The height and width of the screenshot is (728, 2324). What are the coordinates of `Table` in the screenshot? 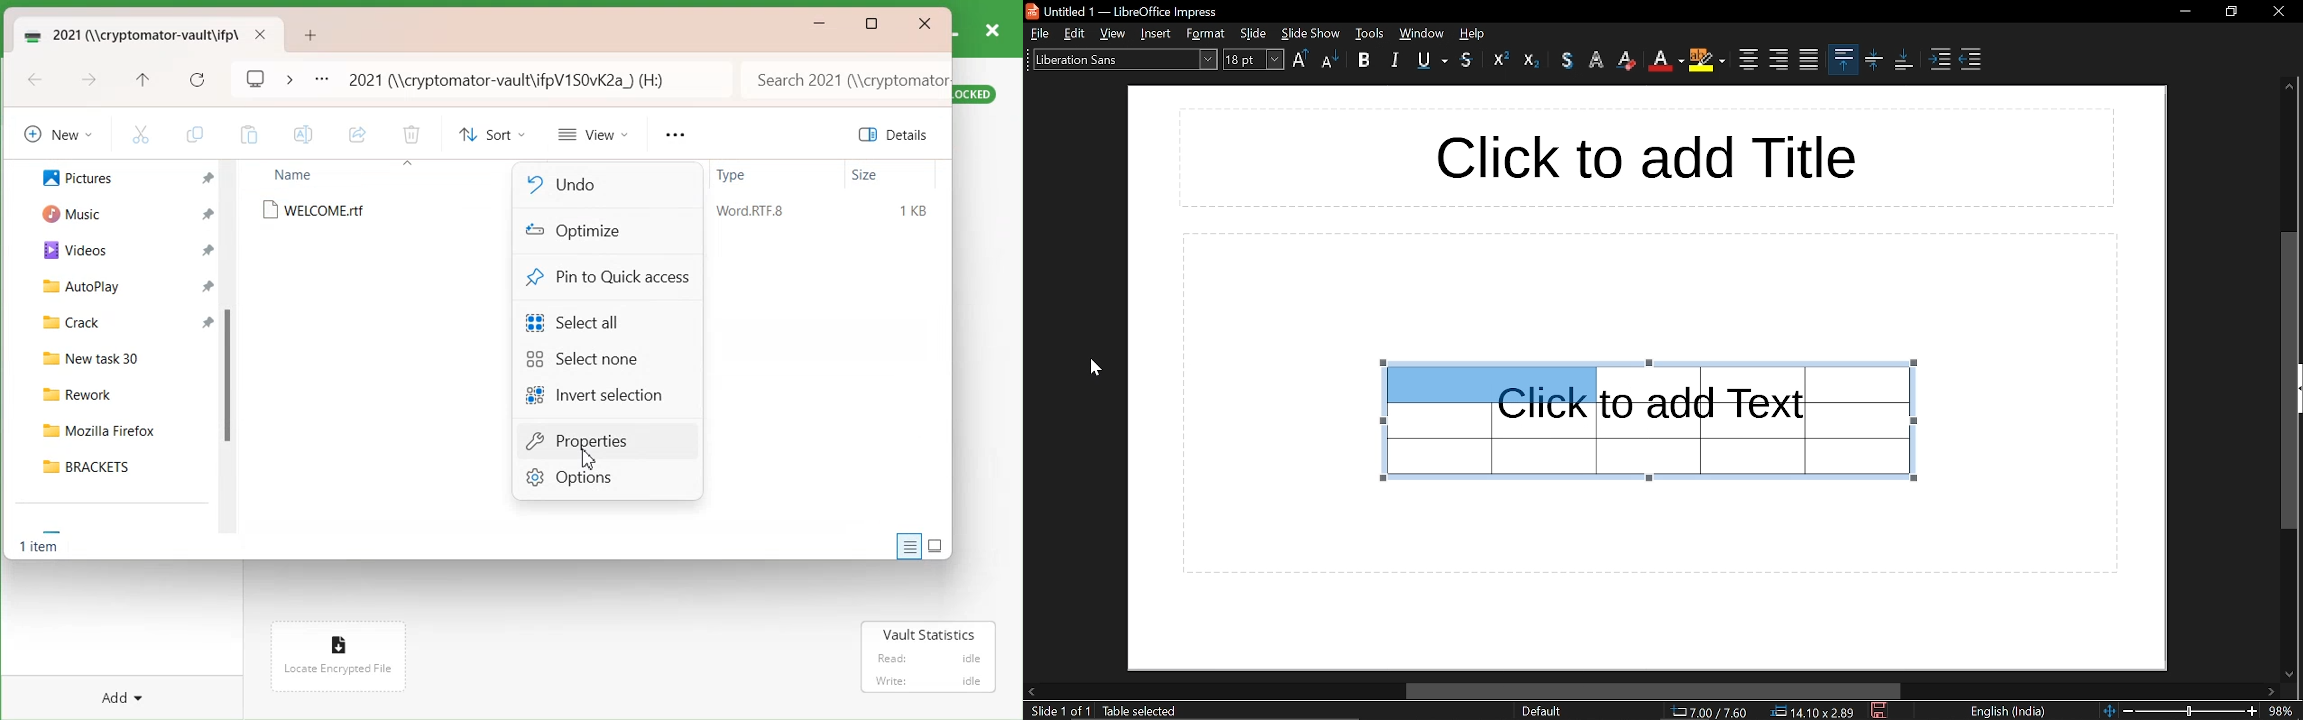 It's located at (1767, 420).